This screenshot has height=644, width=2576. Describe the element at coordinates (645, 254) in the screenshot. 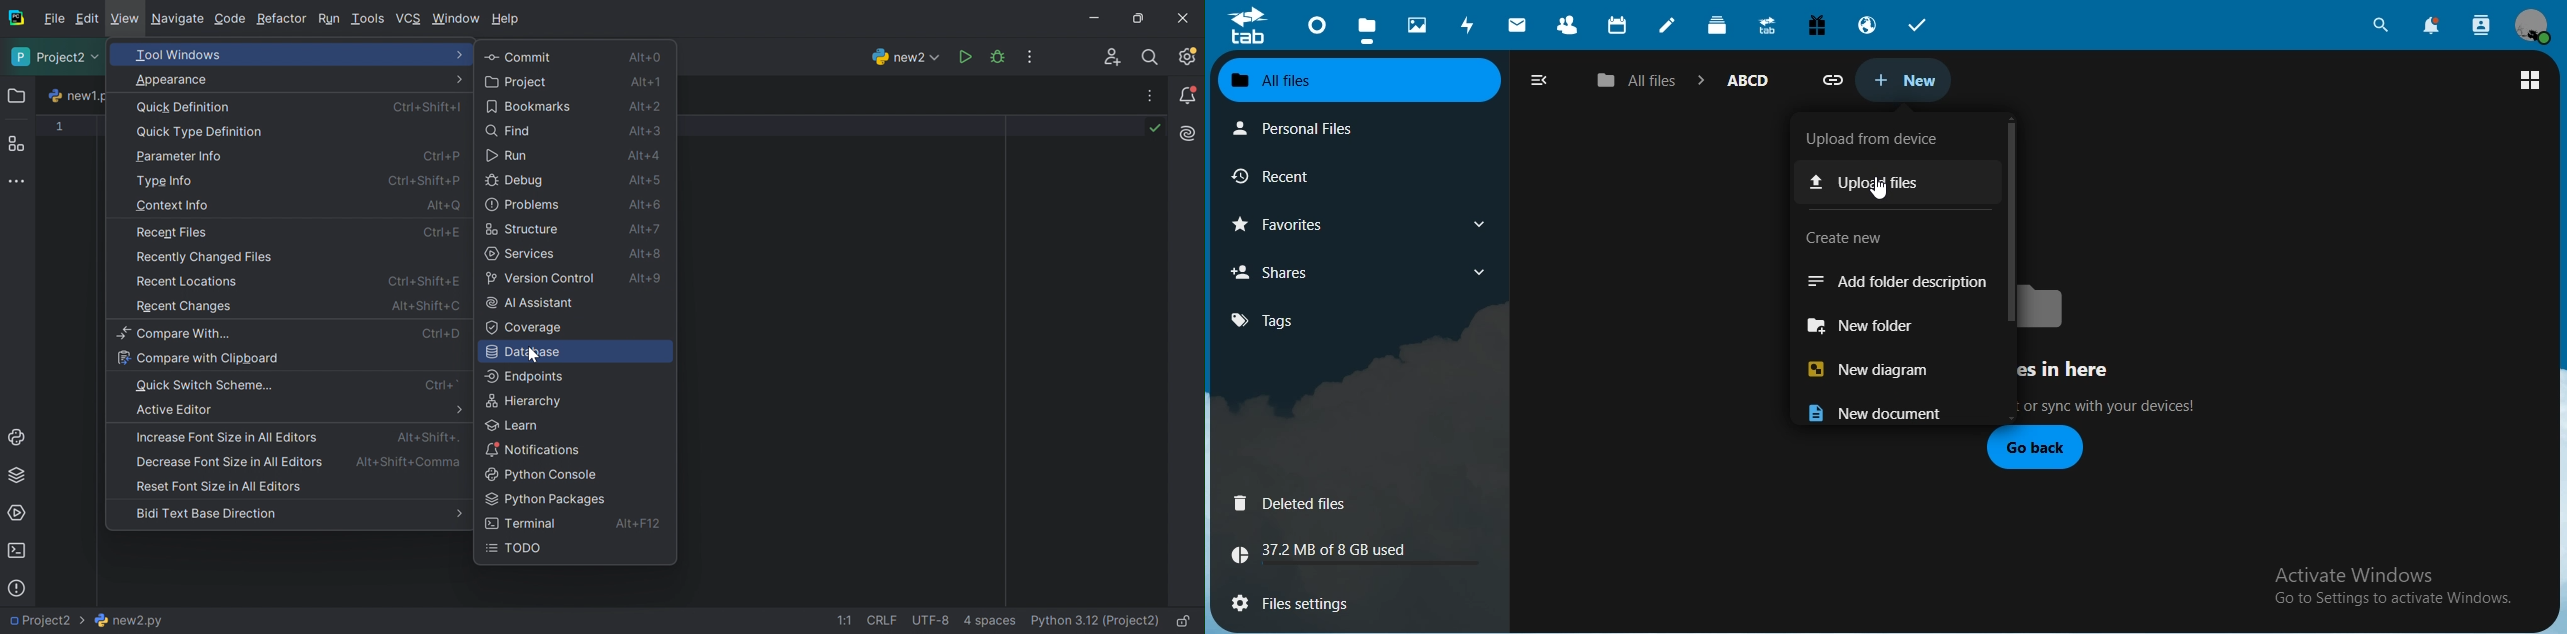

I see `Alt+8` at that location.